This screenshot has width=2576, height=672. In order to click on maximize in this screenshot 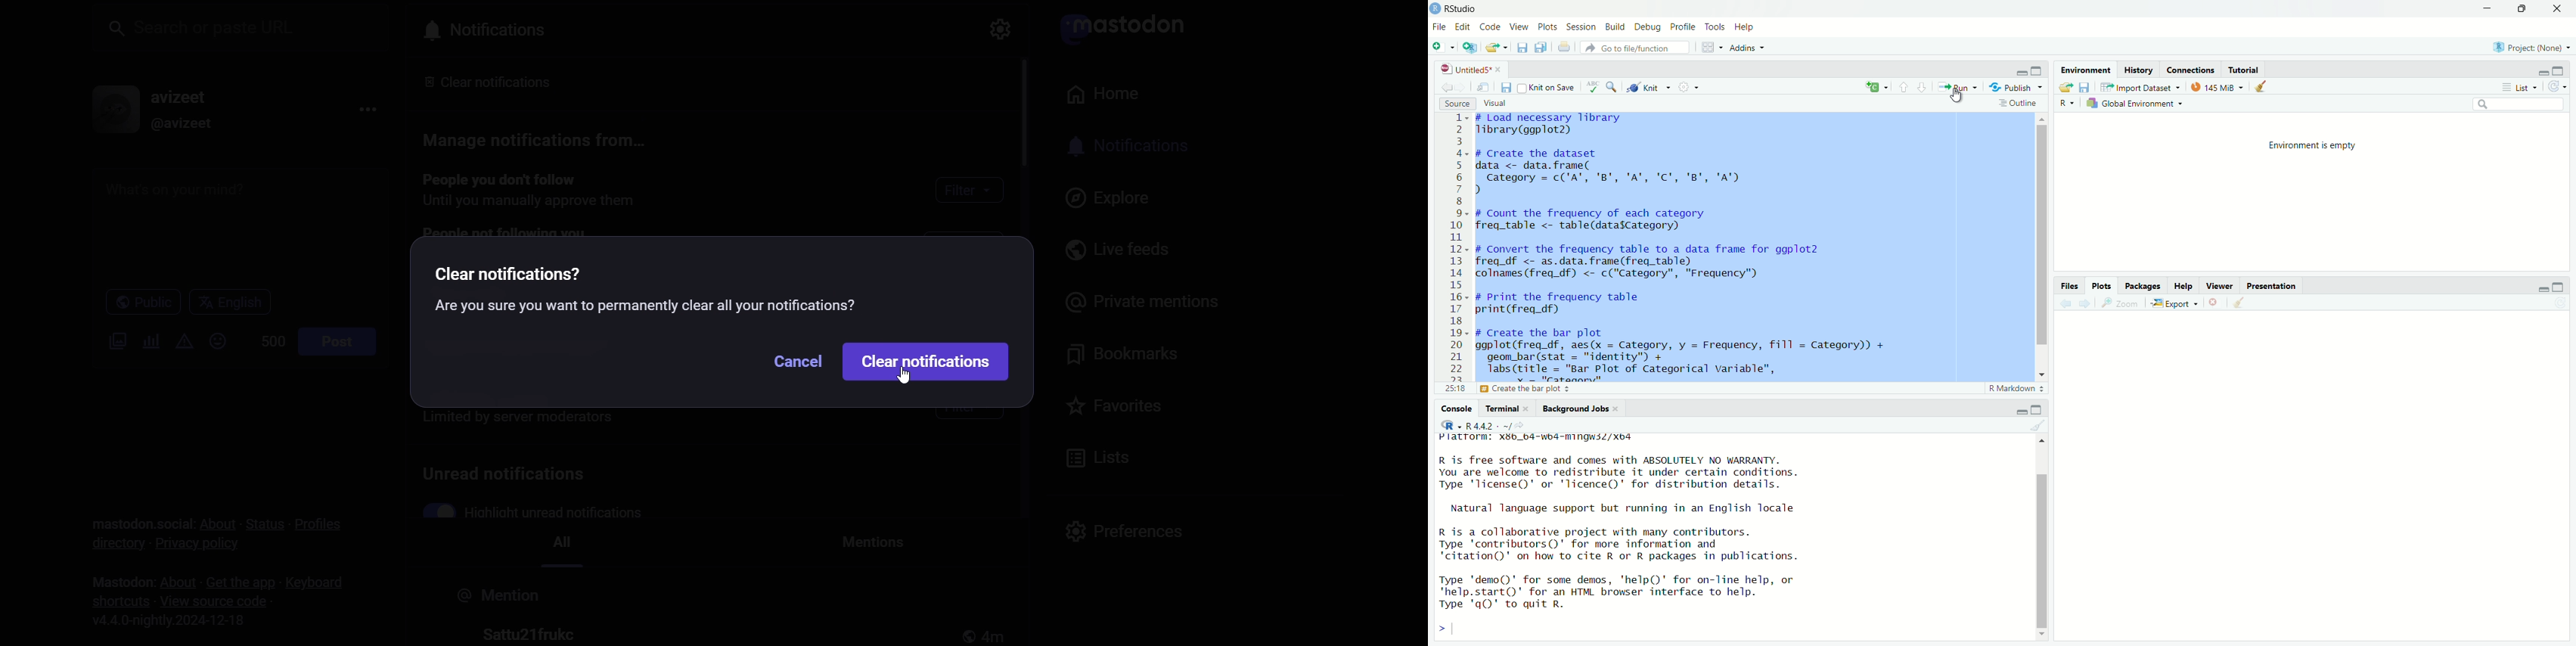, I will do `click(2040, 71)`.